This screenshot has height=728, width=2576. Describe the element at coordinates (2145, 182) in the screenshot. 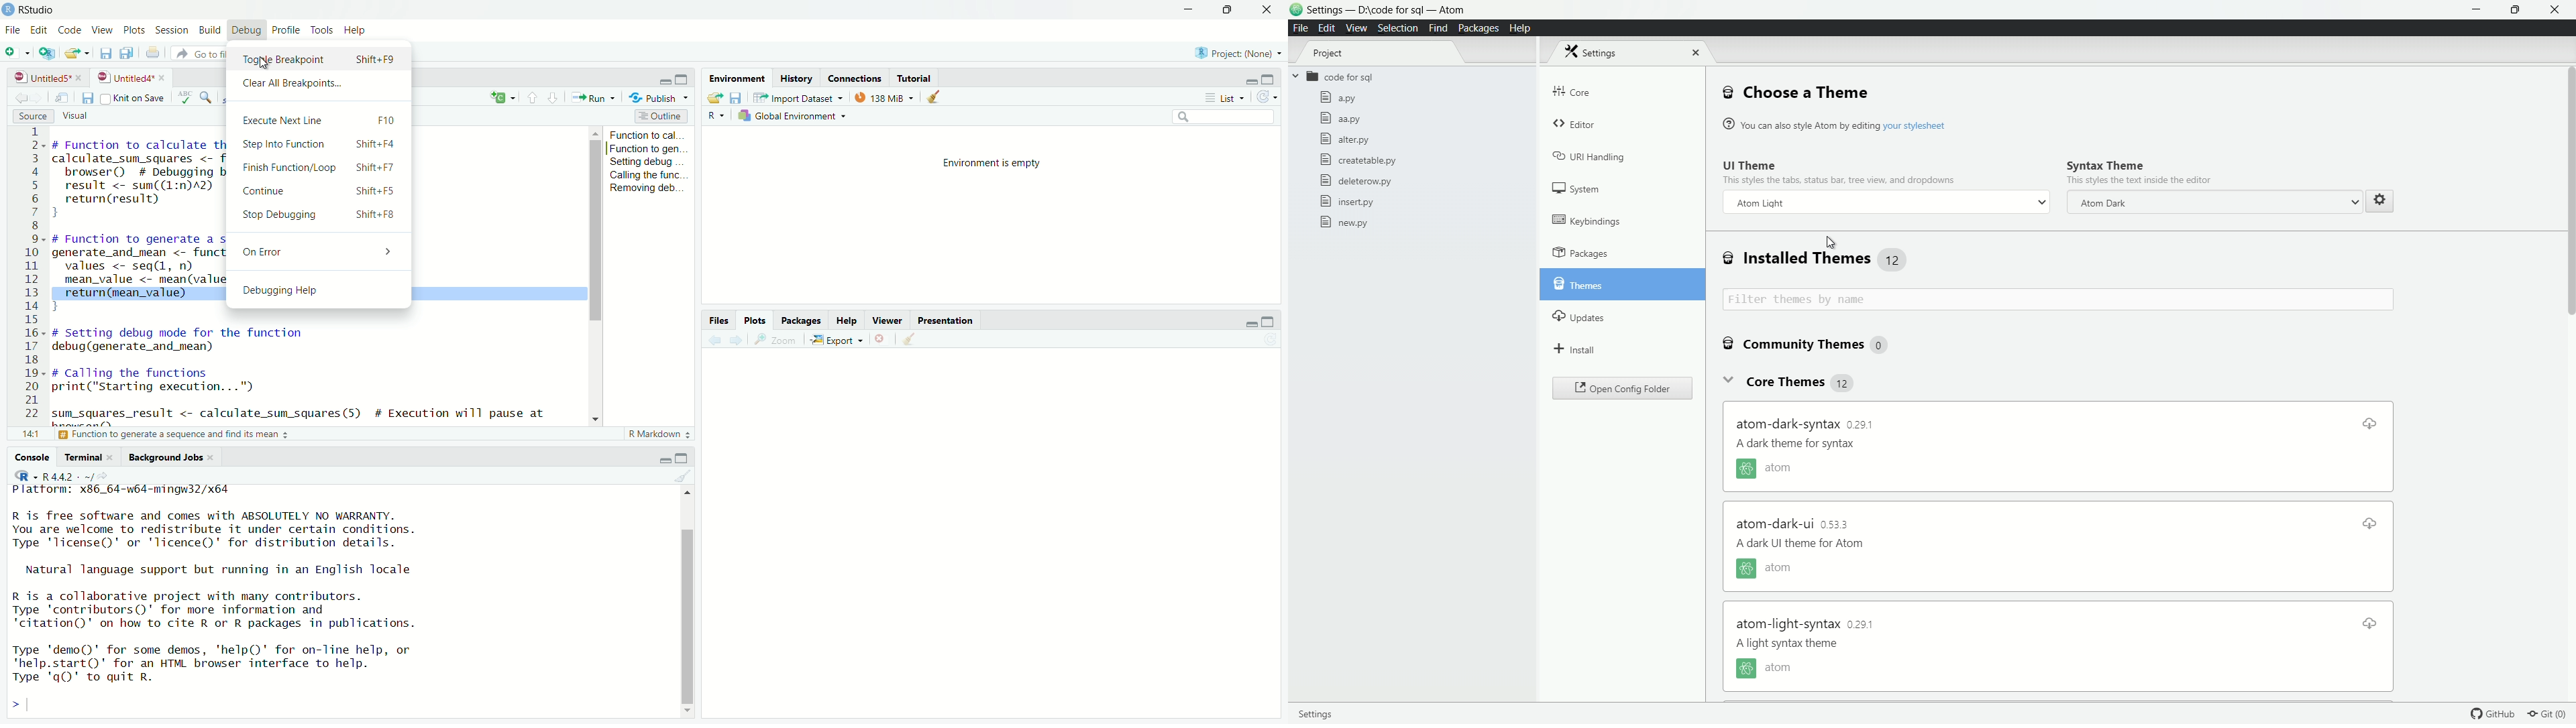

I see `this styles the text inside the editor` at that location.